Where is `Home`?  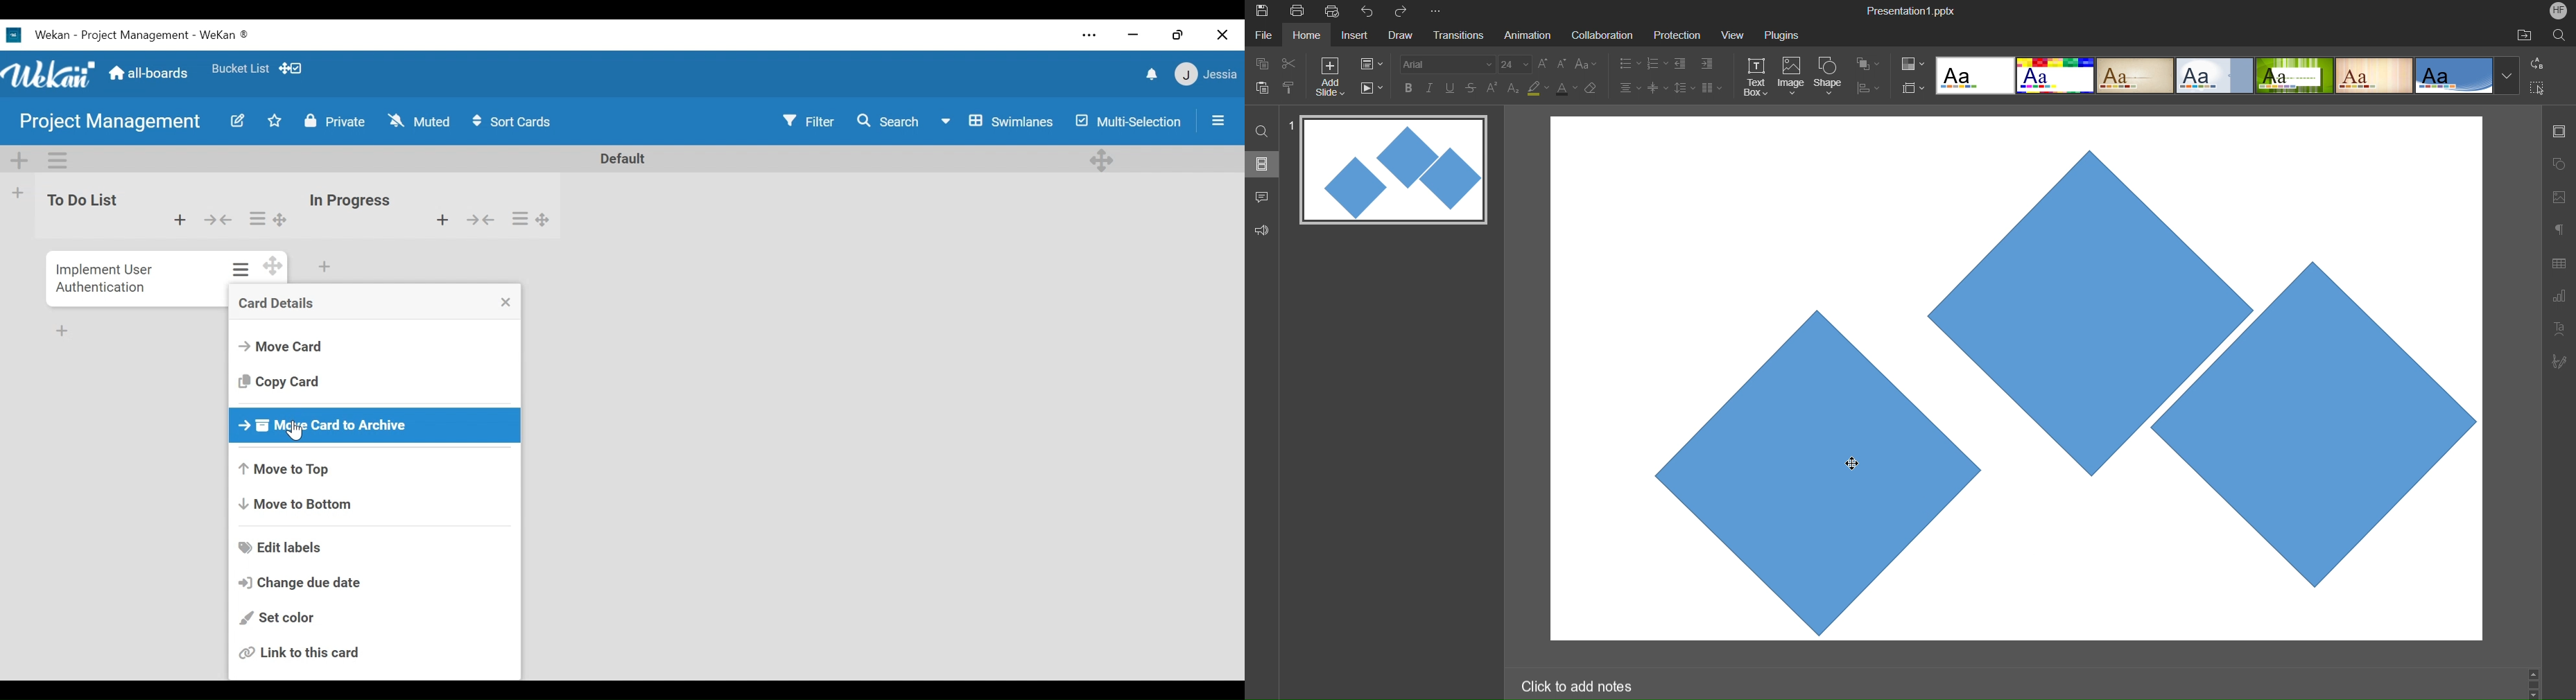
Home is located at coordinates (1306, 35).